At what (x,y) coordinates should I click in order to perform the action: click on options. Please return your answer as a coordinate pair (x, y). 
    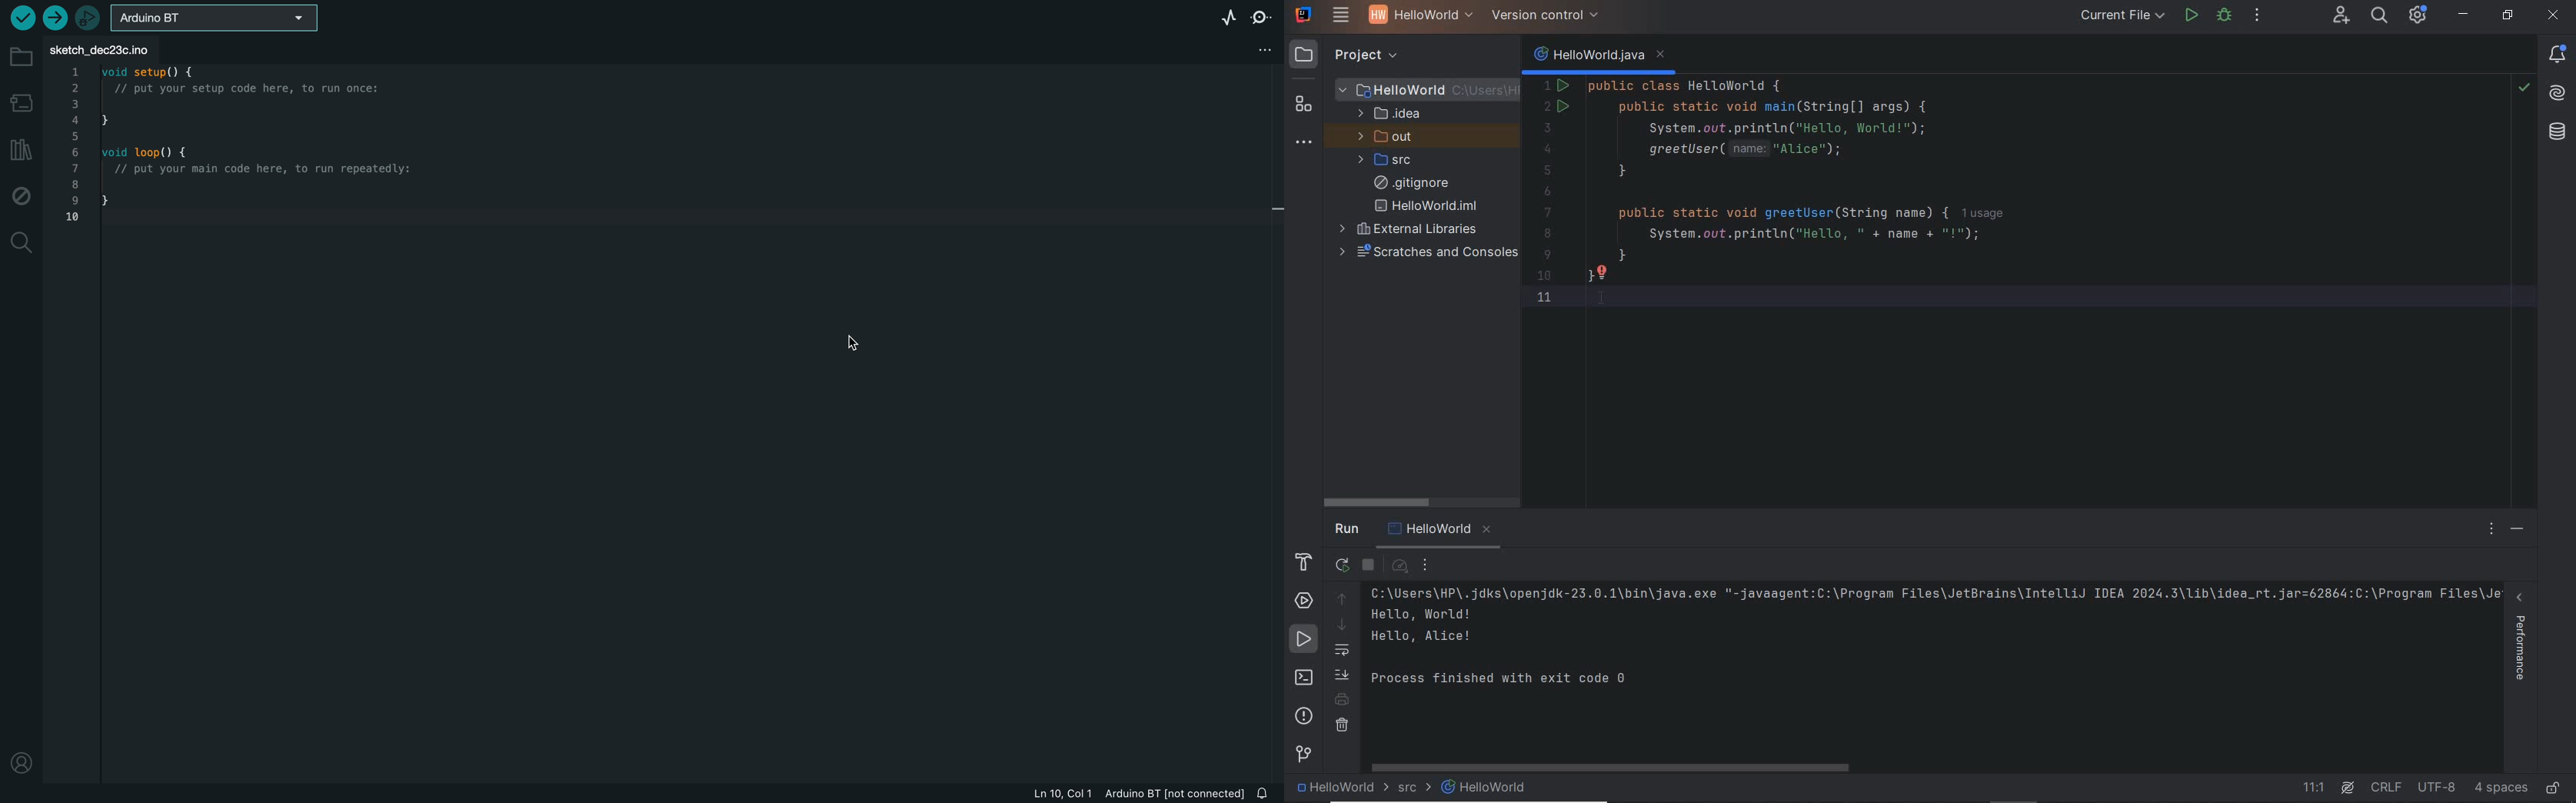
    Looking at the image, I should click on (2493, 531).